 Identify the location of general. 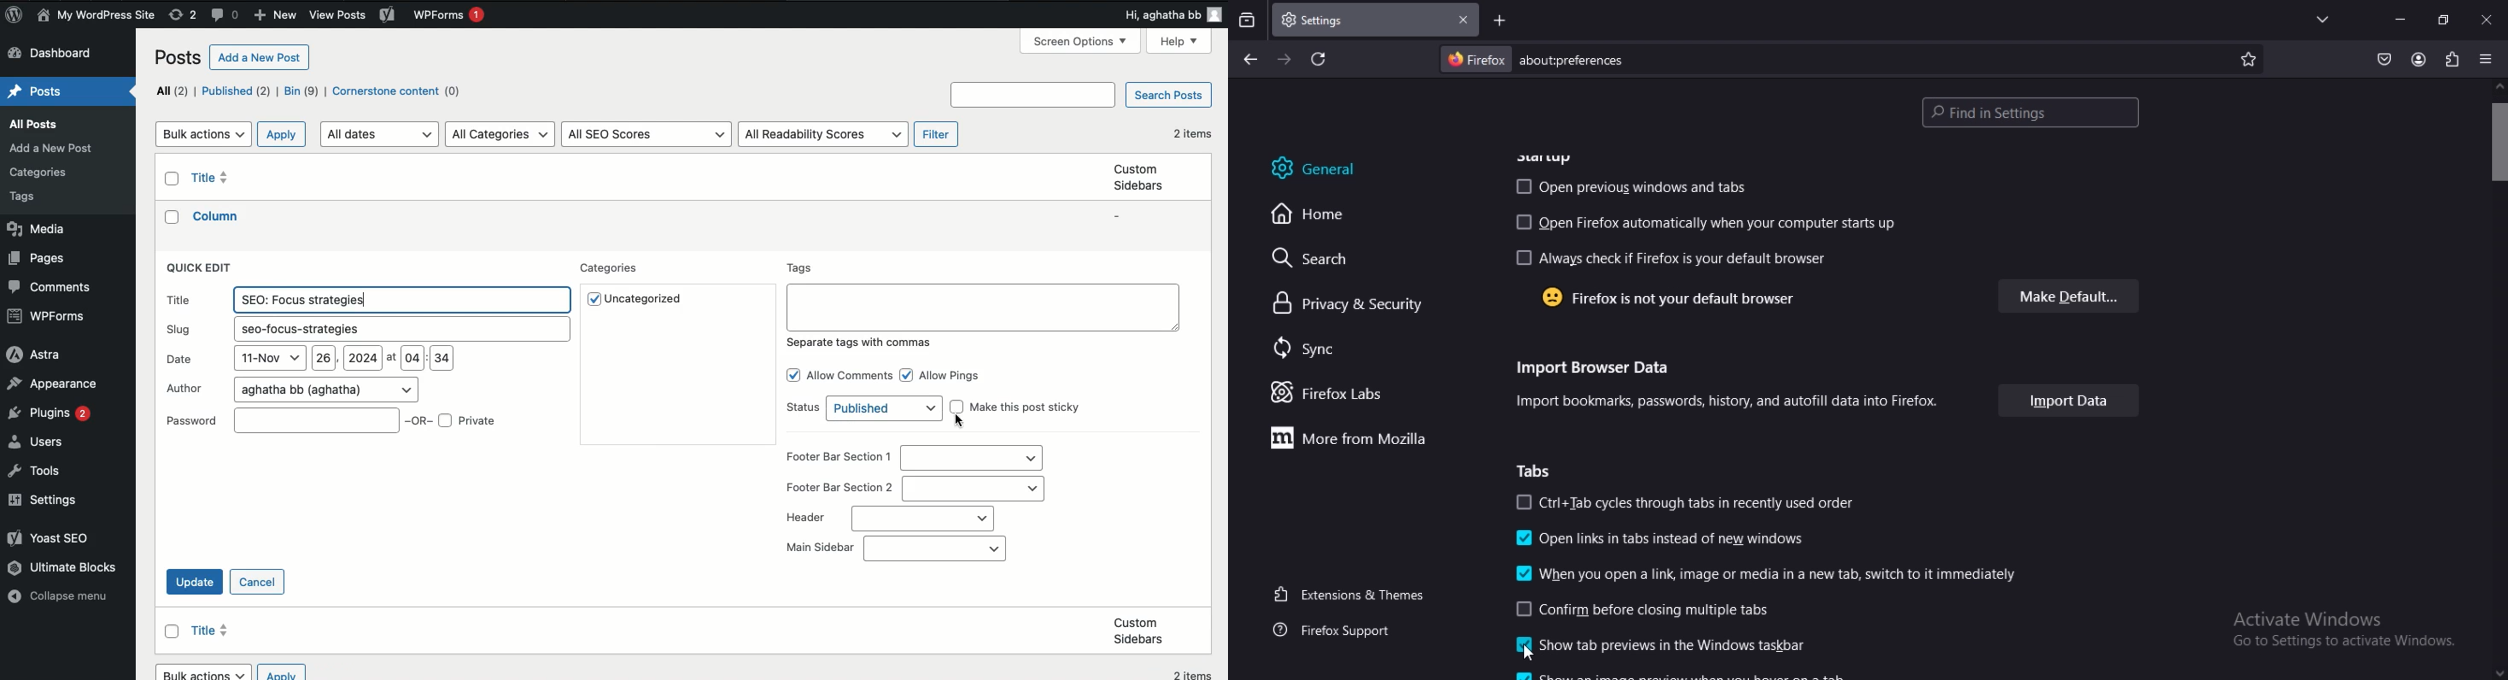
(1324, 167).